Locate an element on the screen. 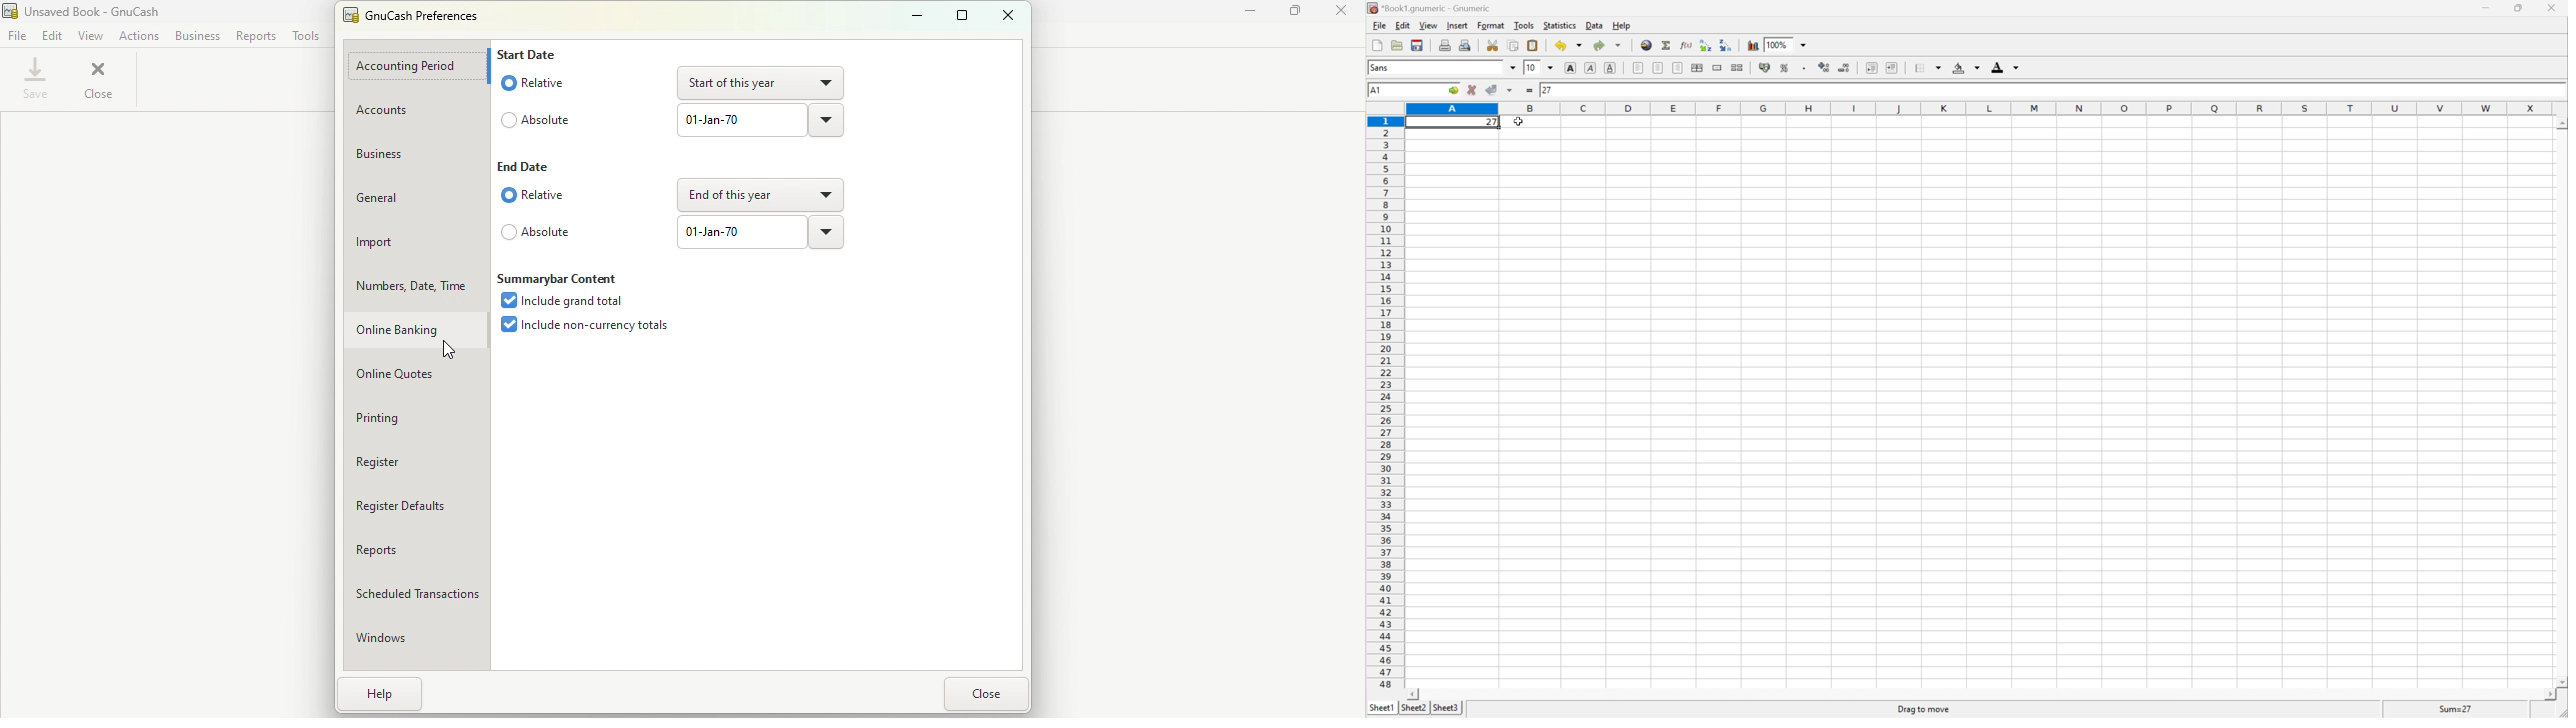 The height and width of the screenshot is (728, 2576). Go to is located at coordinates (1451, 90).